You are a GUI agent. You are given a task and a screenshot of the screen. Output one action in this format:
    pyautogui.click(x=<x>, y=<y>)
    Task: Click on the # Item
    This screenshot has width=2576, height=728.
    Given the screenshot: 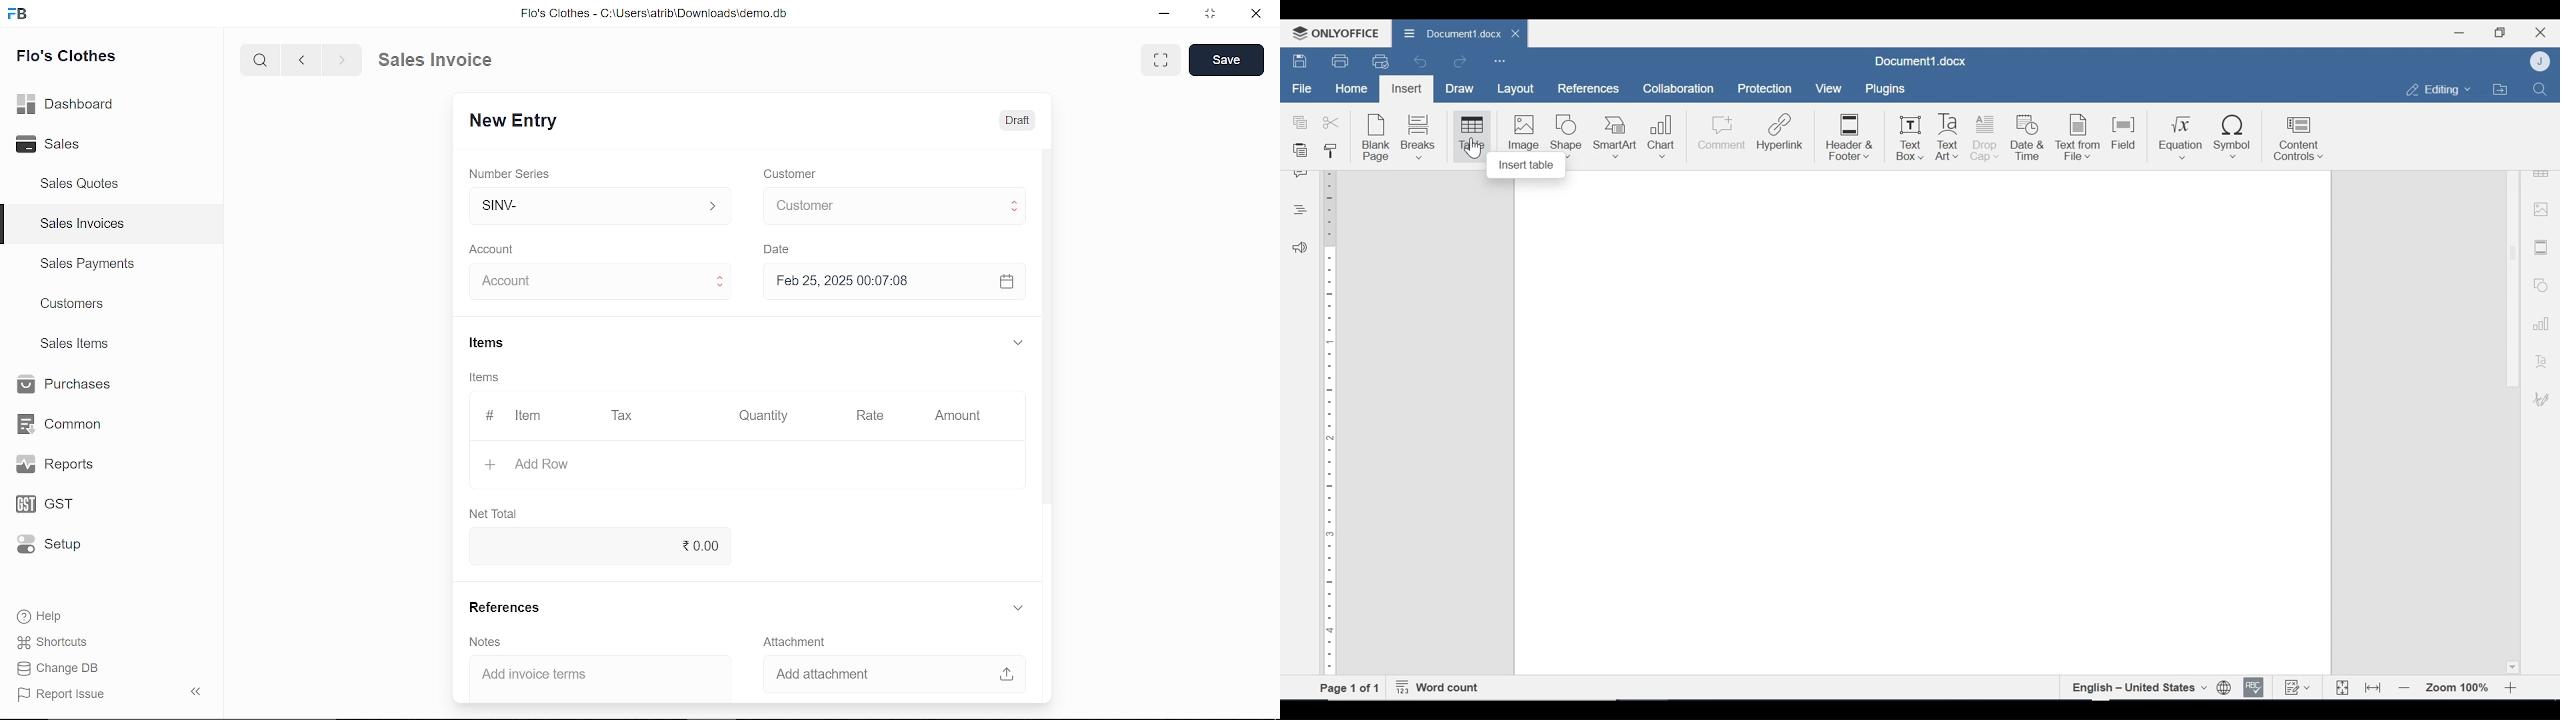 What is the action you would take?
    pyautogui.click(x=513, y=417)
    